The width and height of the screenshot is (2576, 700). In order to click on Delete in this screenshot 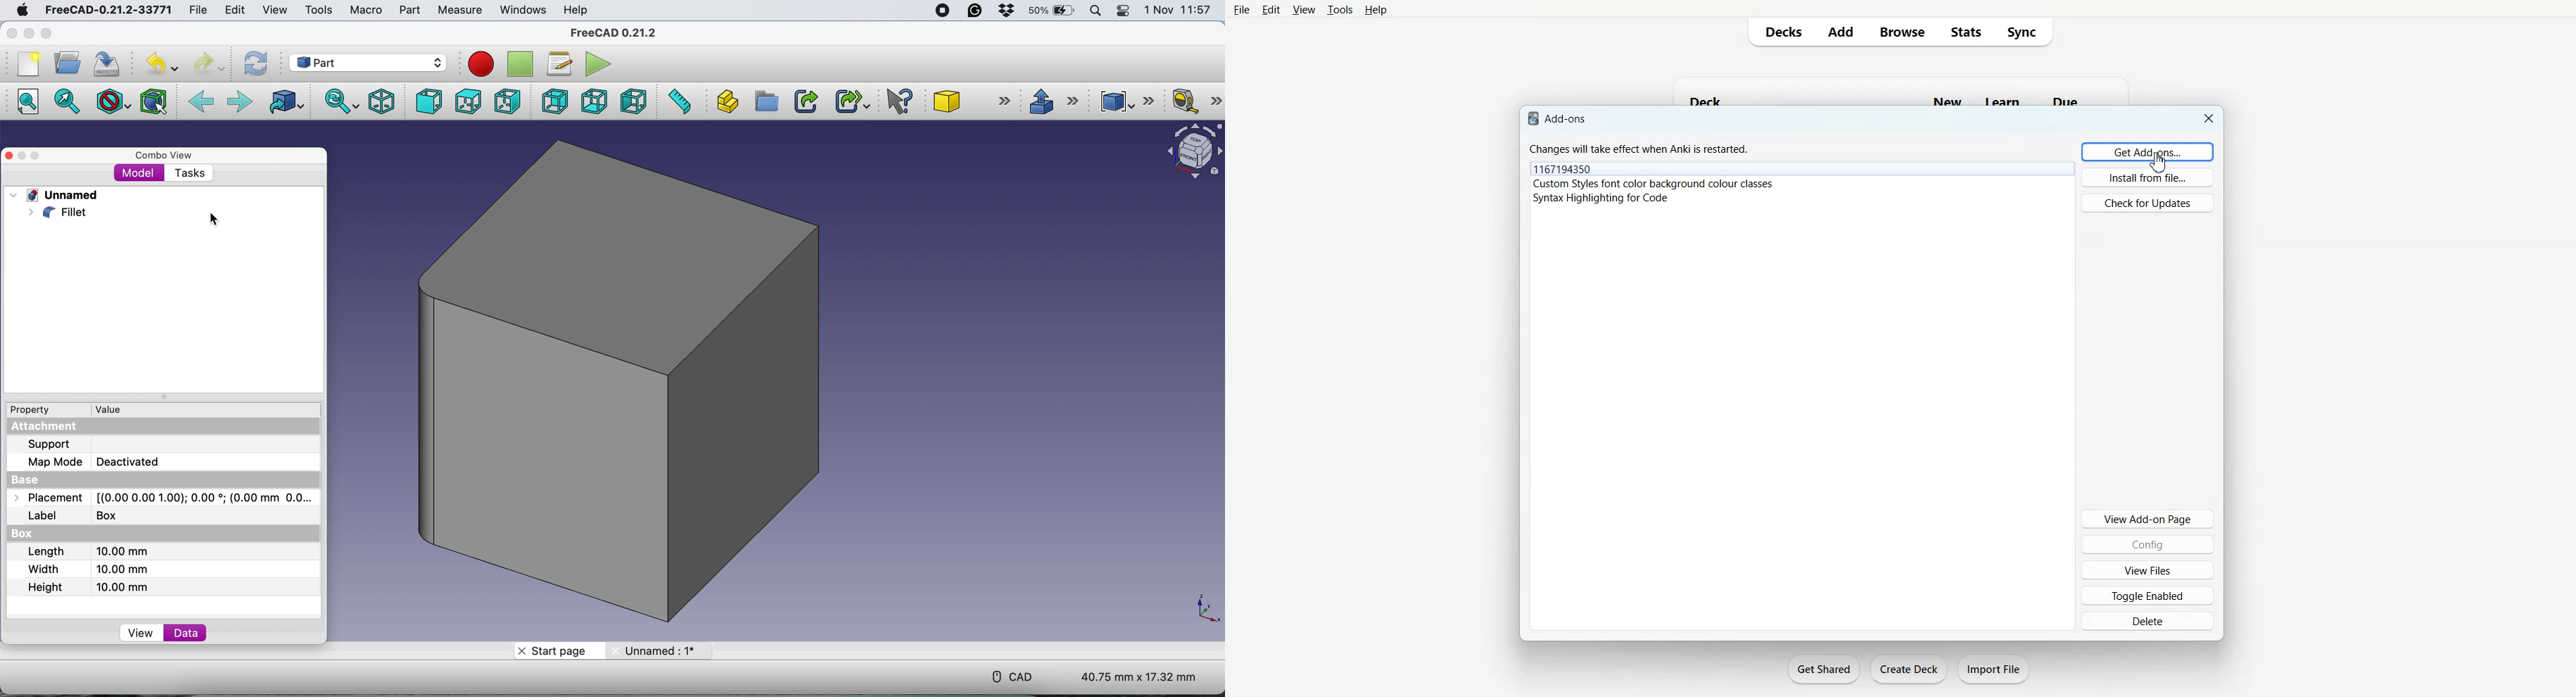, I will do `click(2147, 621)`.